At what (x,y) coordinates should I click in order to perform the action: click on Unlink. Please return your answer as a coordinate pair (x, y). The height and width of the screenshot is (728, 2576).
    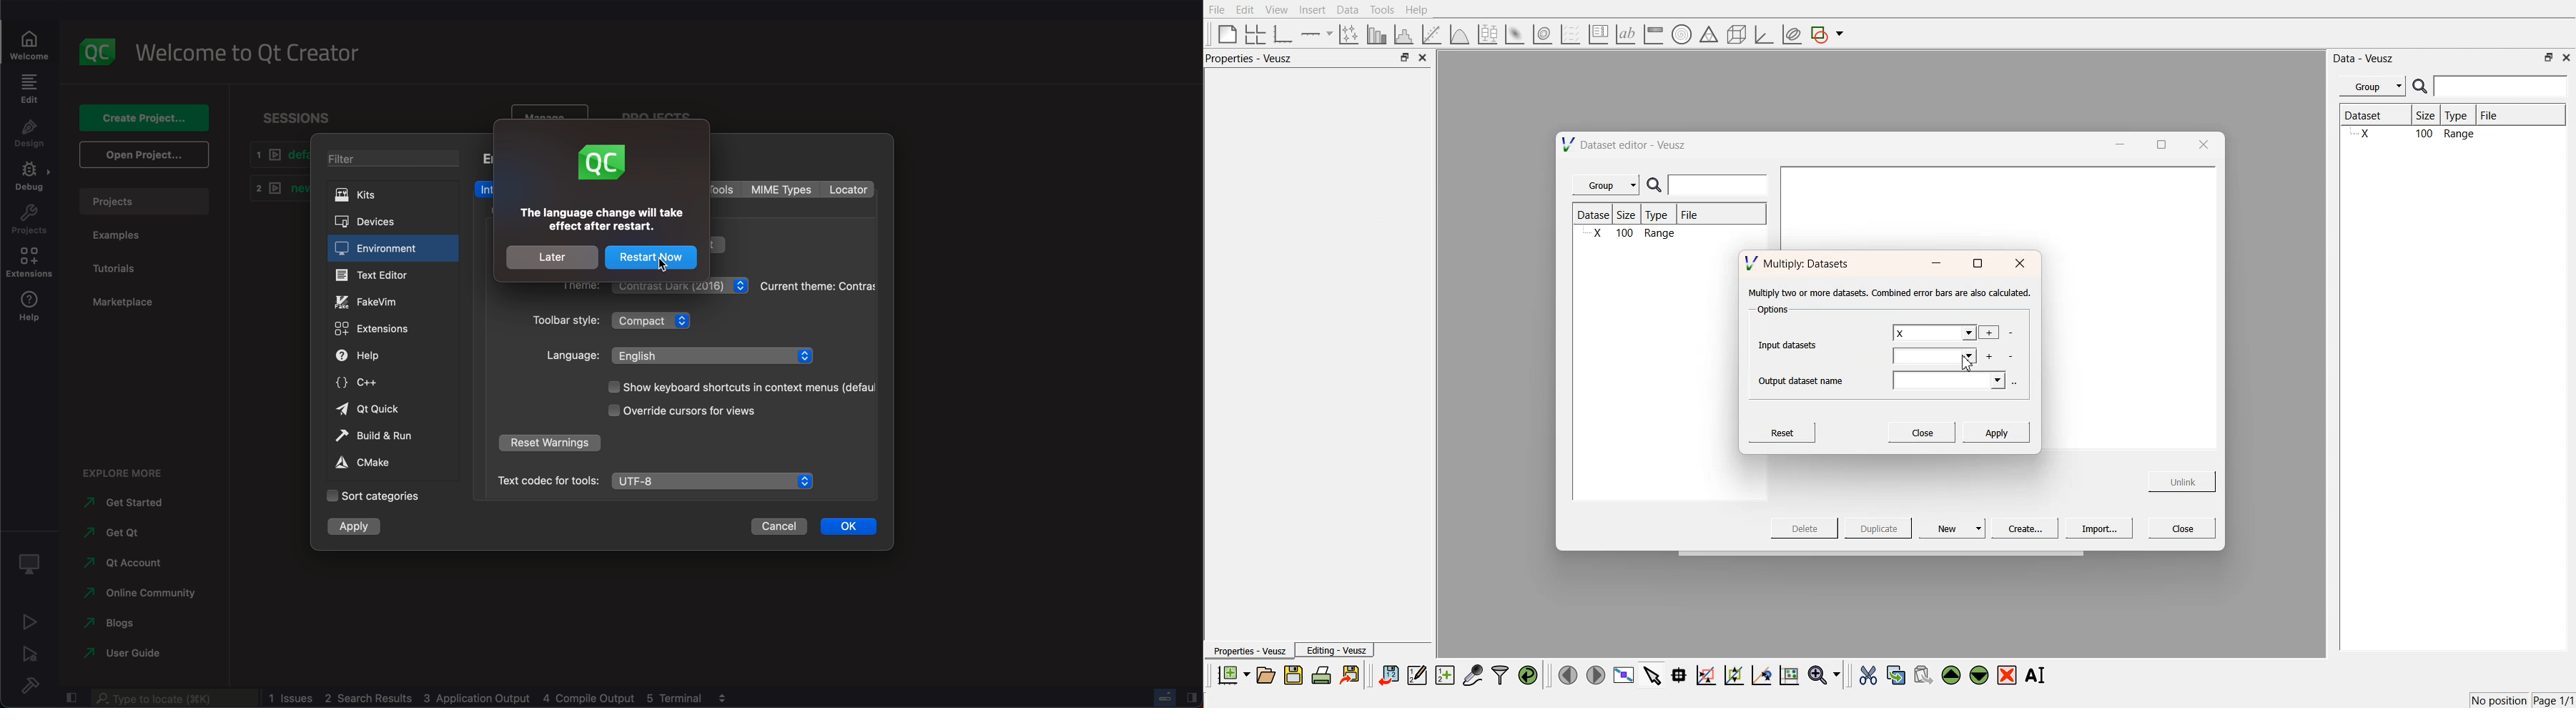
    Looking at the image, I should click on (2183, 480).